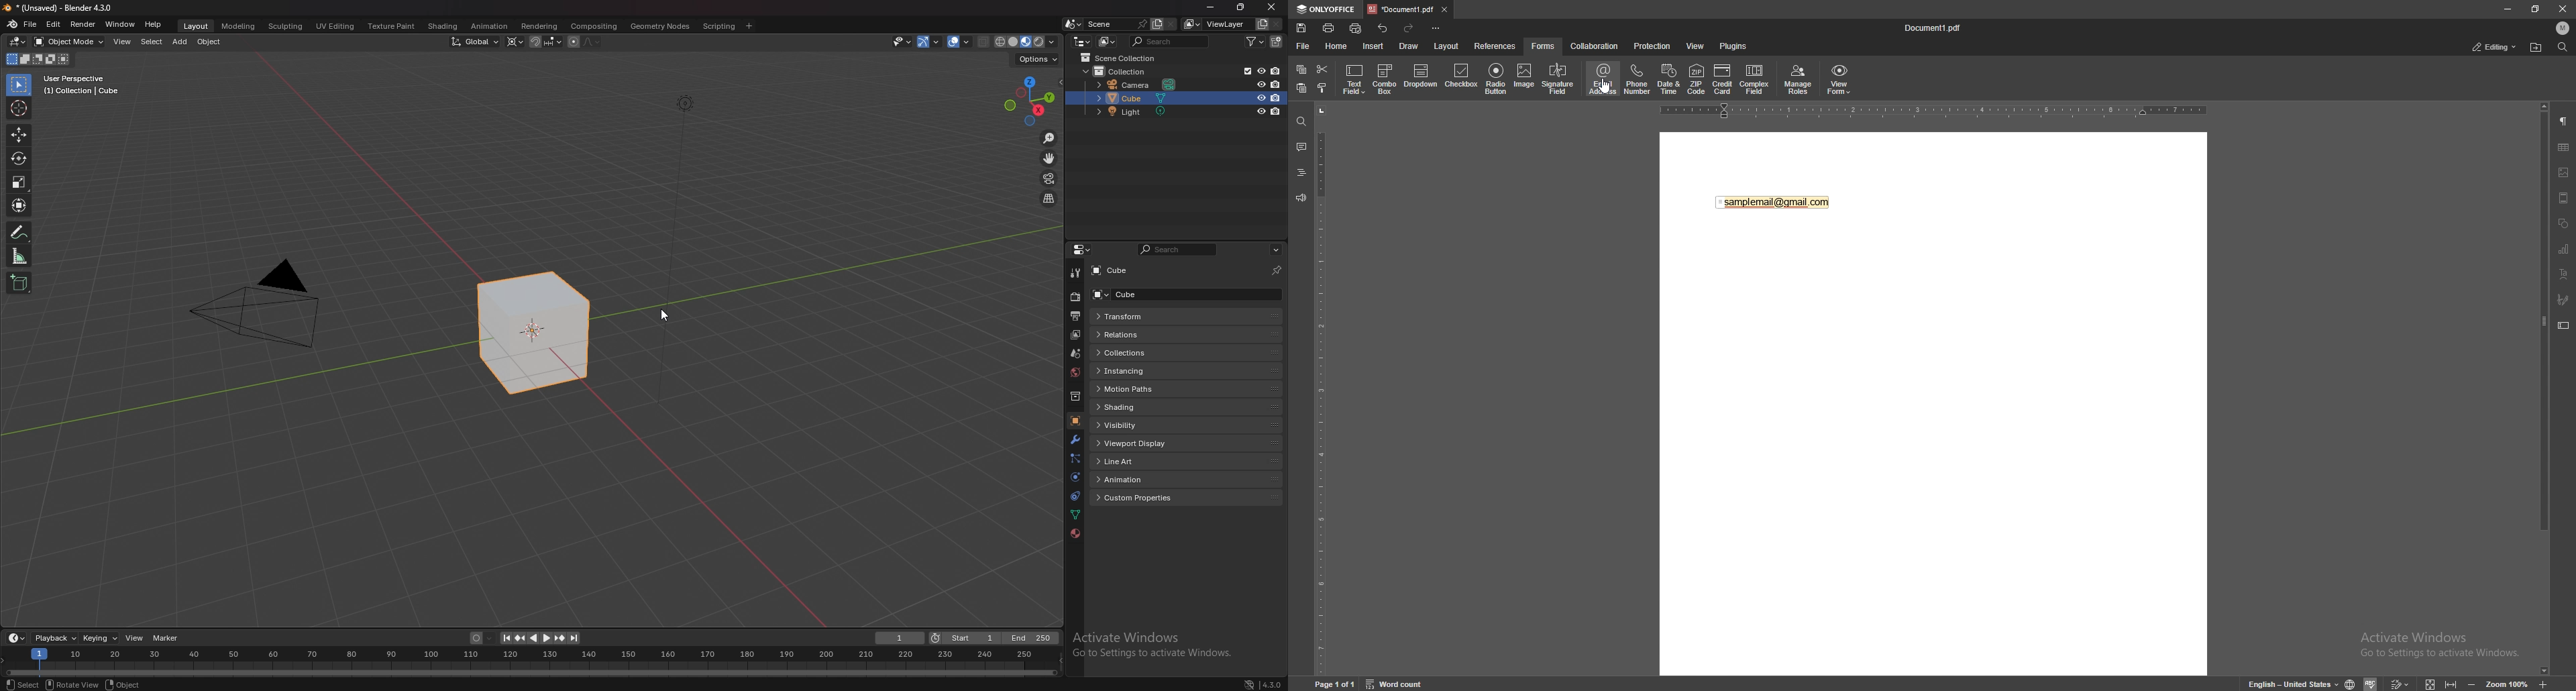 The height and width of the screenshot is (700, 2576). Describe the element at coordinates (2507, 683) in the screenshot. I see `zoom` at that location.